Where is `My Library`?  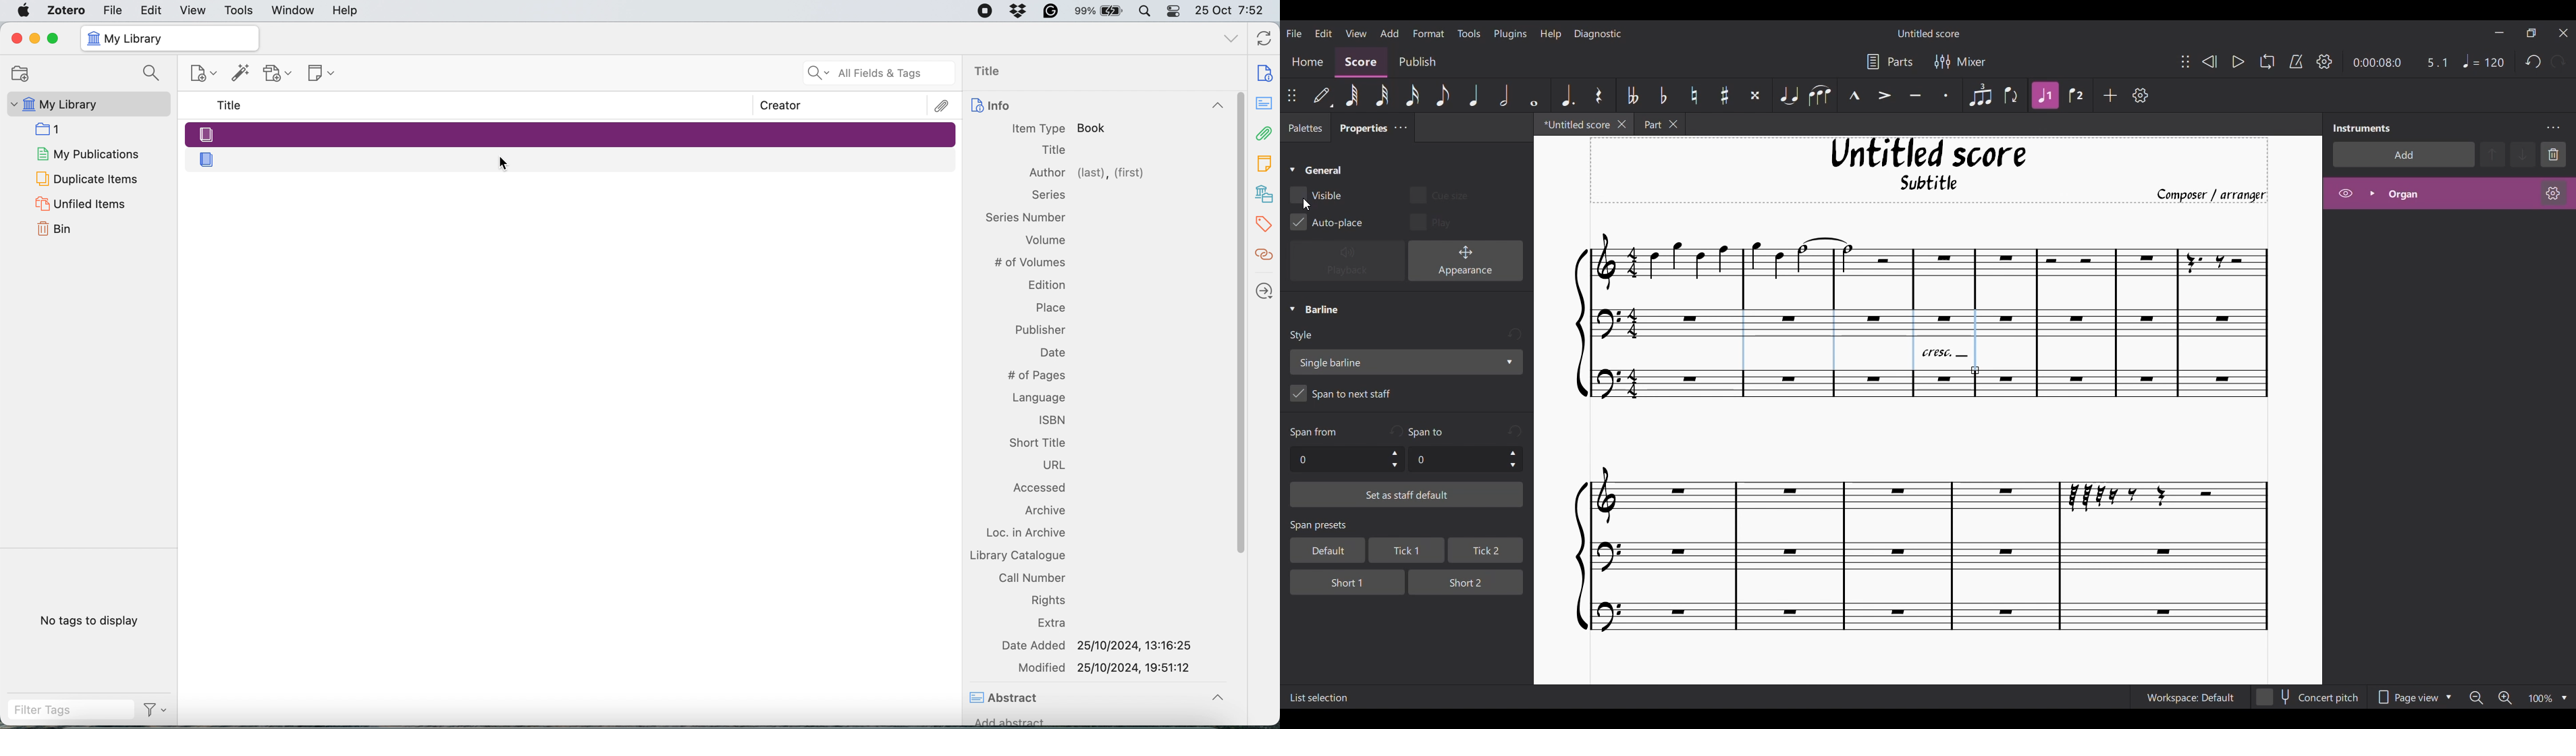
My Library is located at coordinates (86, 104).